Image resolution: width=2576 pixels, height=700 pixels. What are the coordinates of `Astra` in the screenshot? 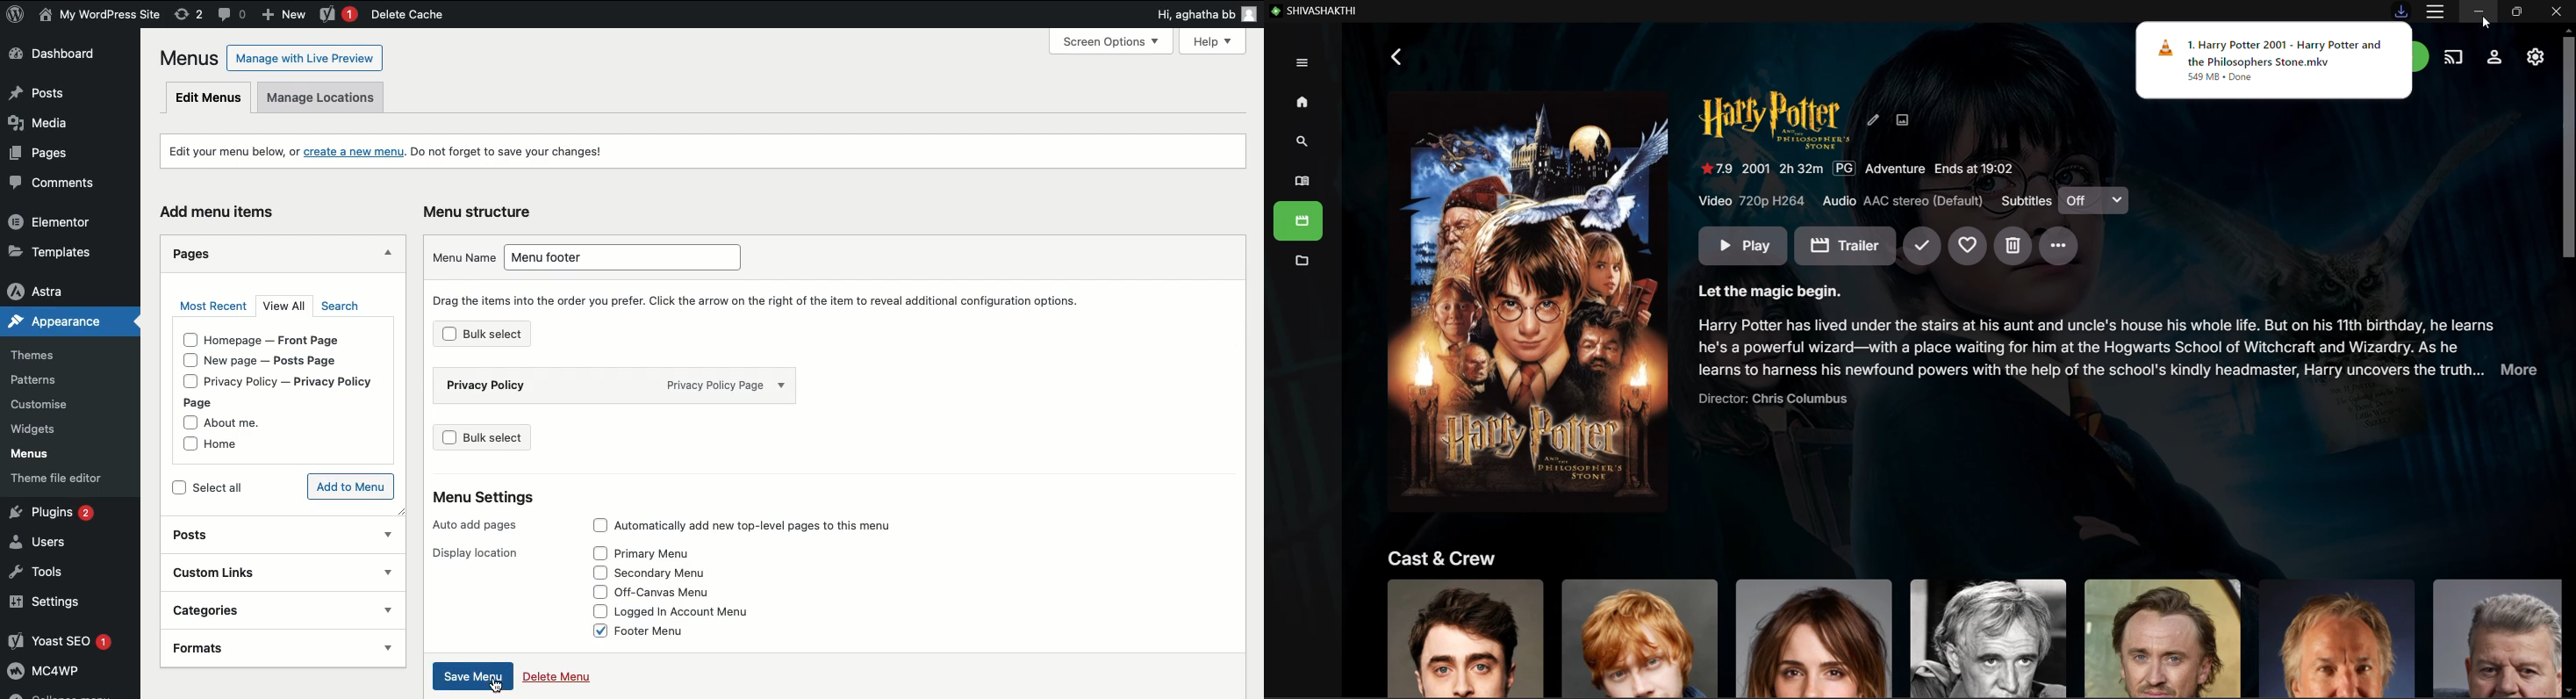 It's located at (62, 291).